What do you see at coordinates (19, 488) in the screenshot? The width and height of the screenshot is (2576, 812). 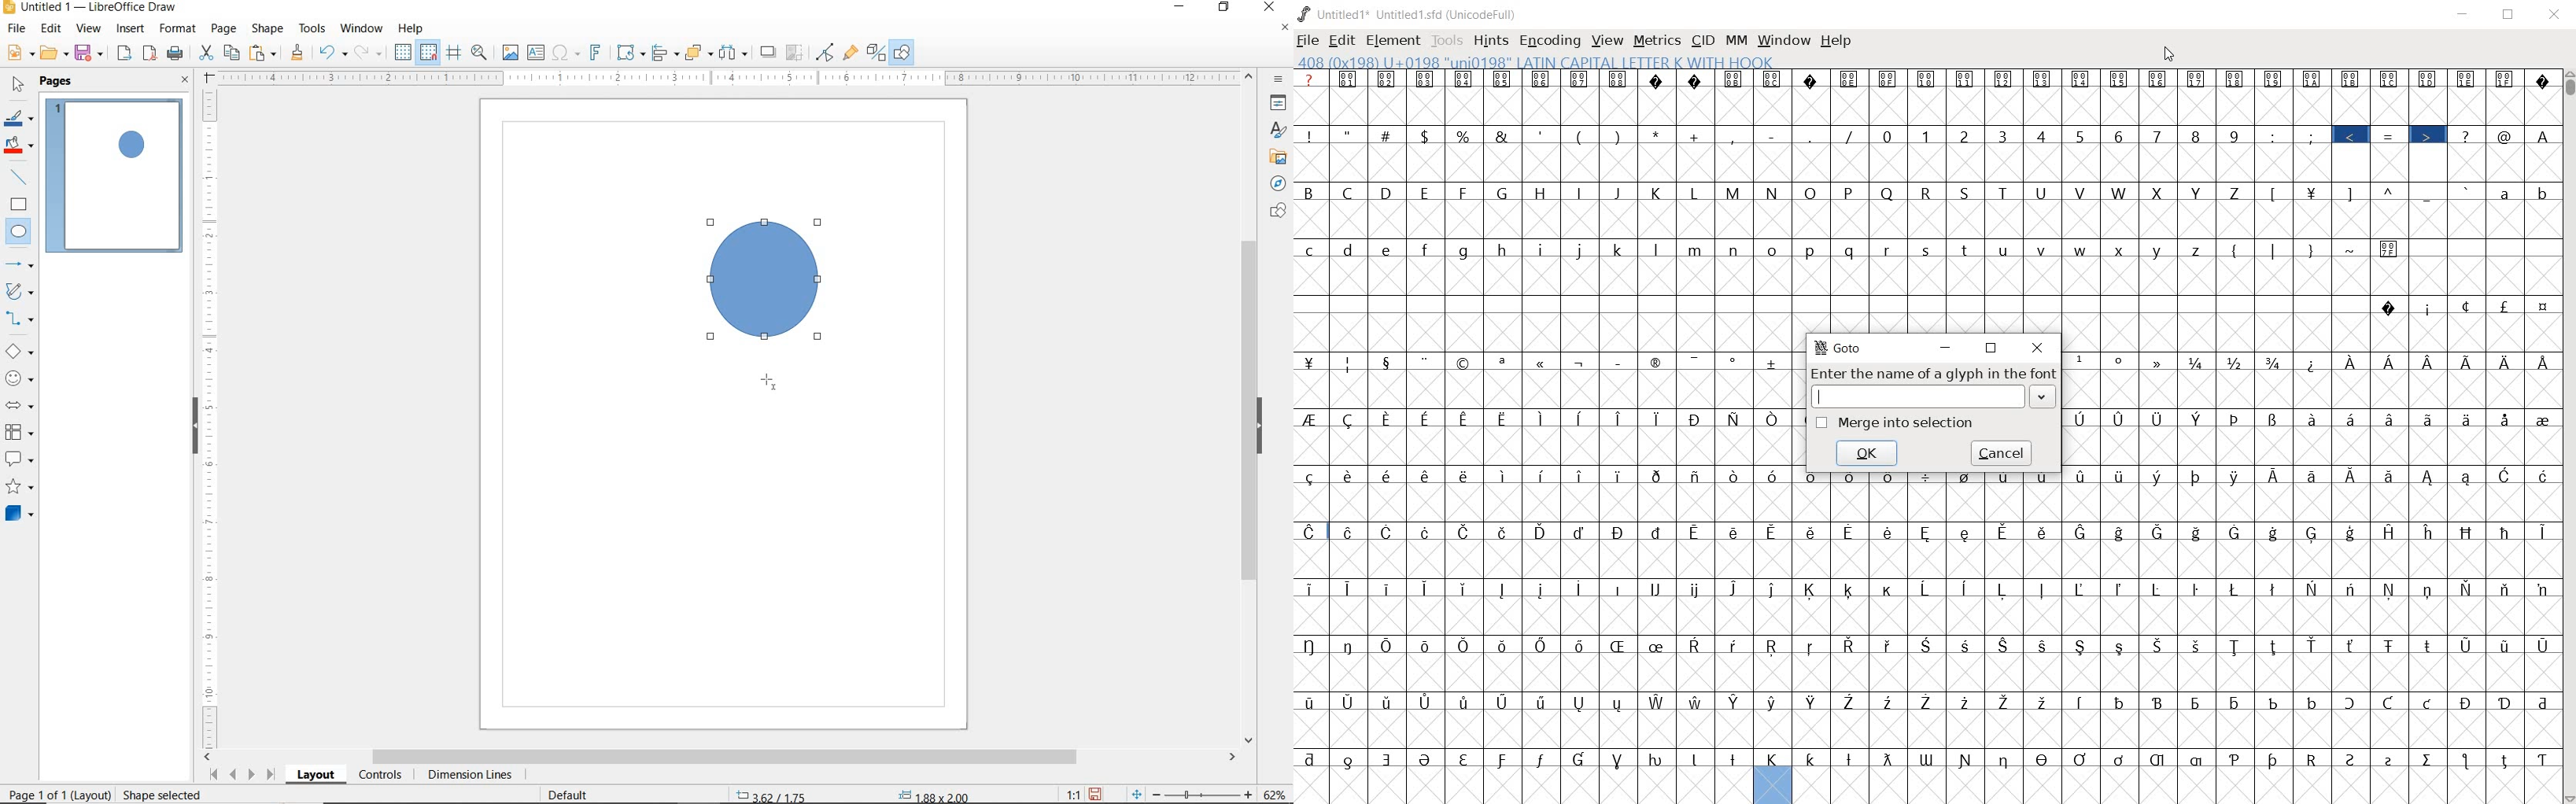 I see `STARS AND BANNERS` at bounding box center [19, 488].